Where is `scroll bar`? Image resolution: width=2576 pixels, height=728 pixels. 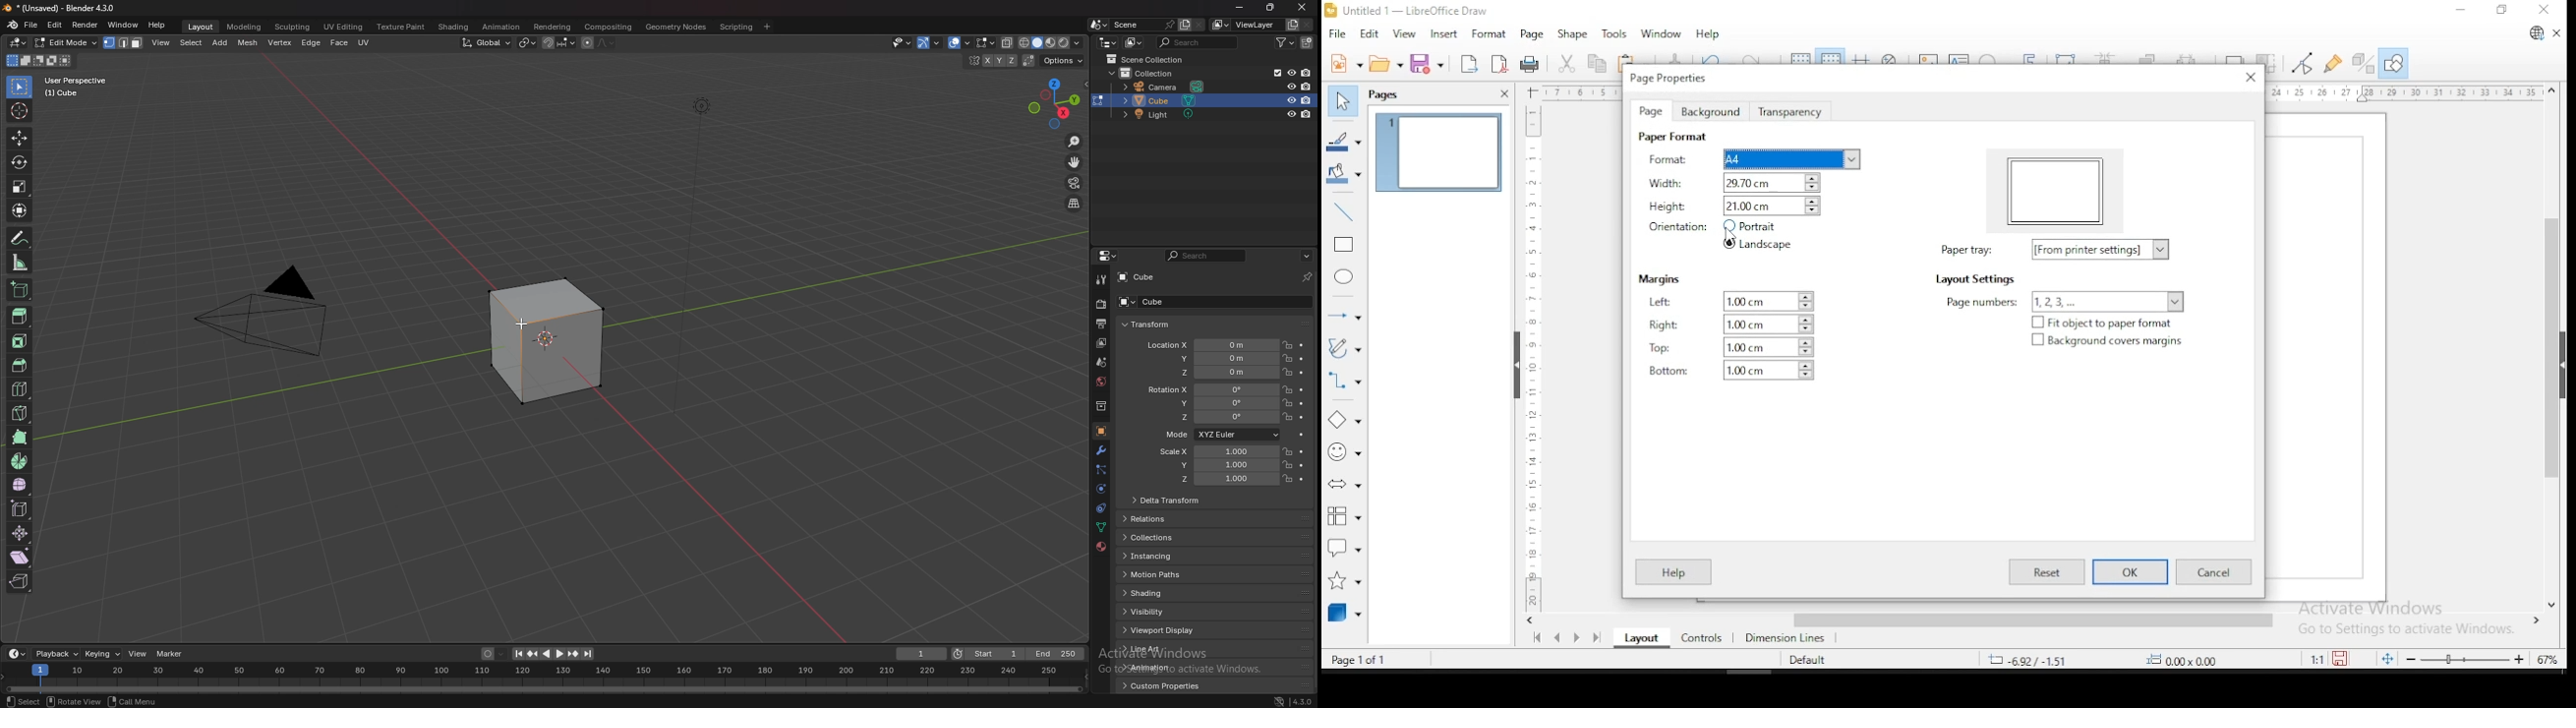 scroll bar is located at coordinates (2040, 621).